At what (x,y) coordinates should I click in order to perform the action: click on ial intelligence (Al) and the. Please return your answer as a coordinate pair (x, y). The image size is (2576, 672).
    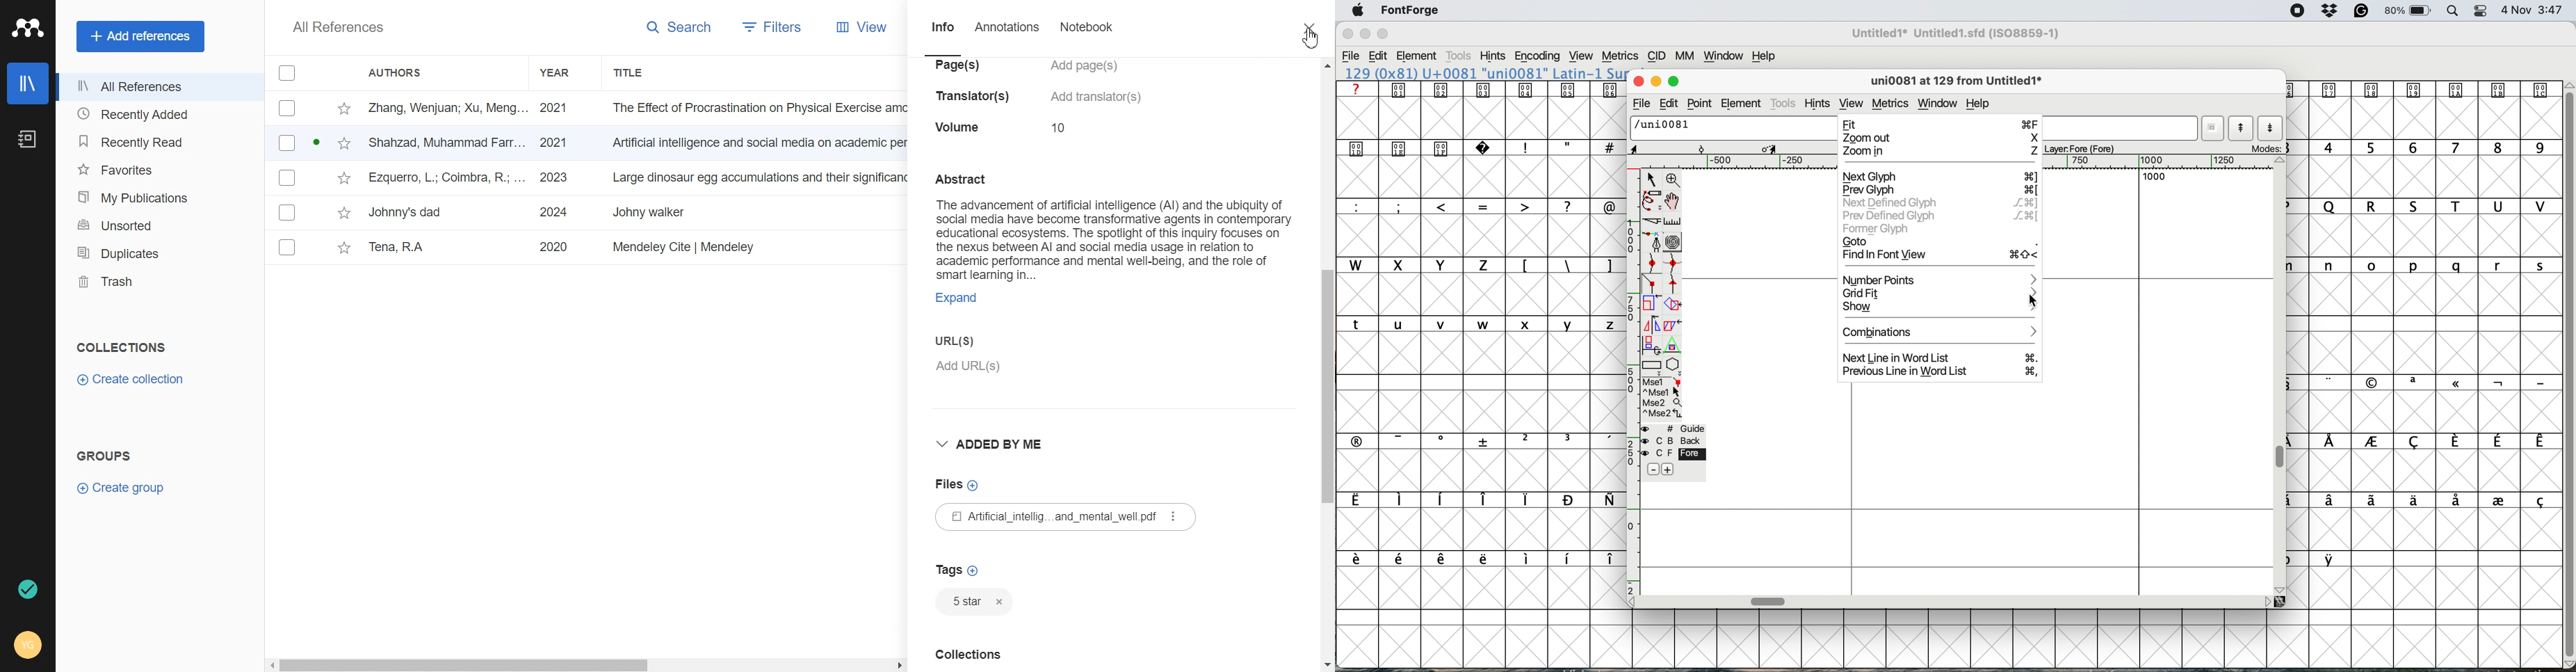
    Looking at the image, I should click on (1038, 98).